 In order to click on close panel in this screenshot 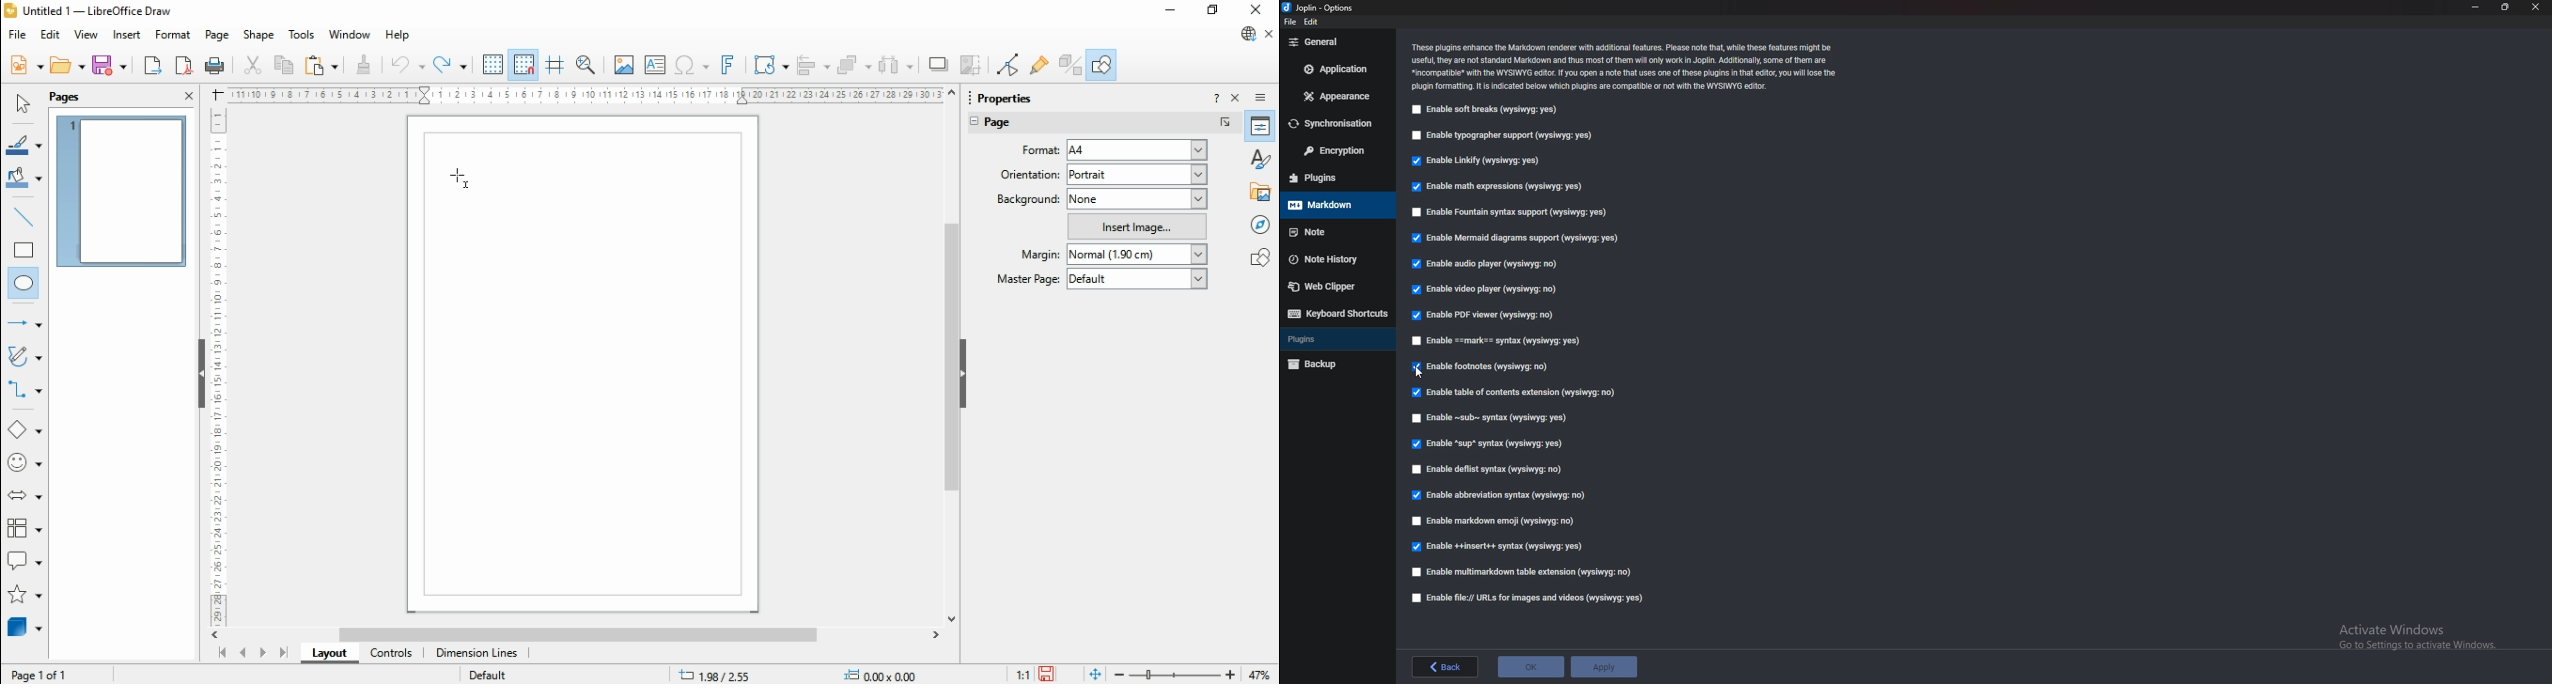, I will do `click(189, 95)`.